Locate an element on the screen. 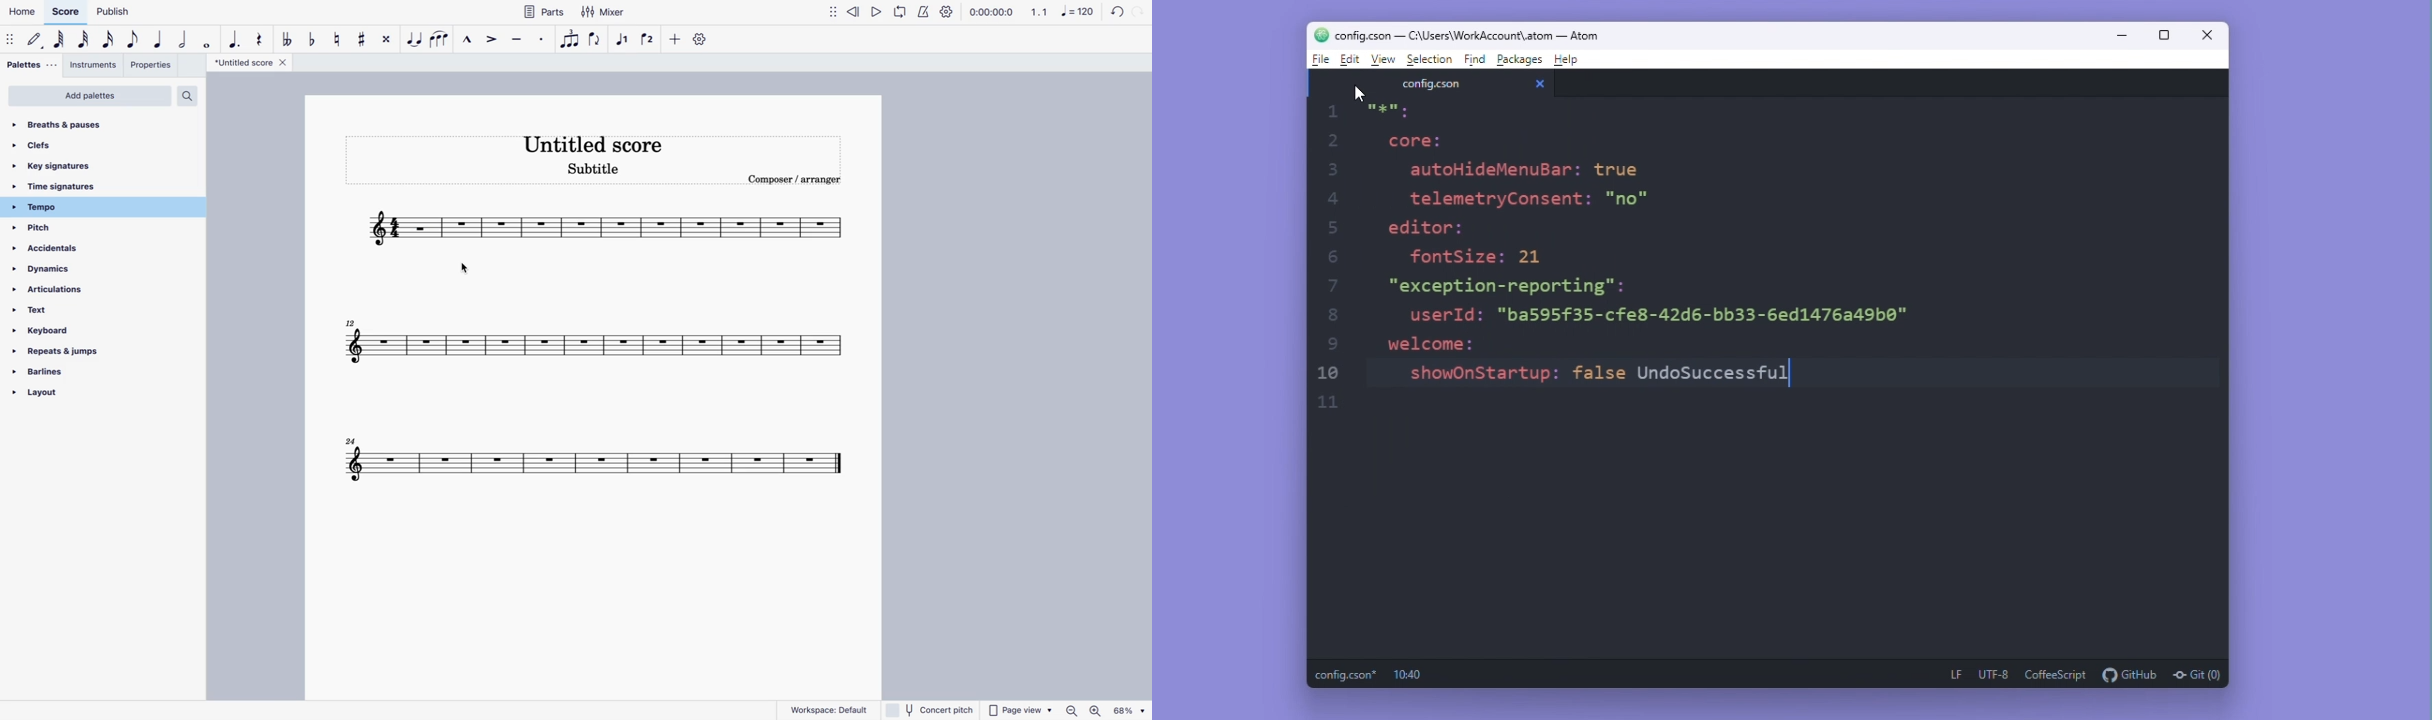 The width and height of the screenshot is (2436, 728). play is located at coordinates (876, 11).